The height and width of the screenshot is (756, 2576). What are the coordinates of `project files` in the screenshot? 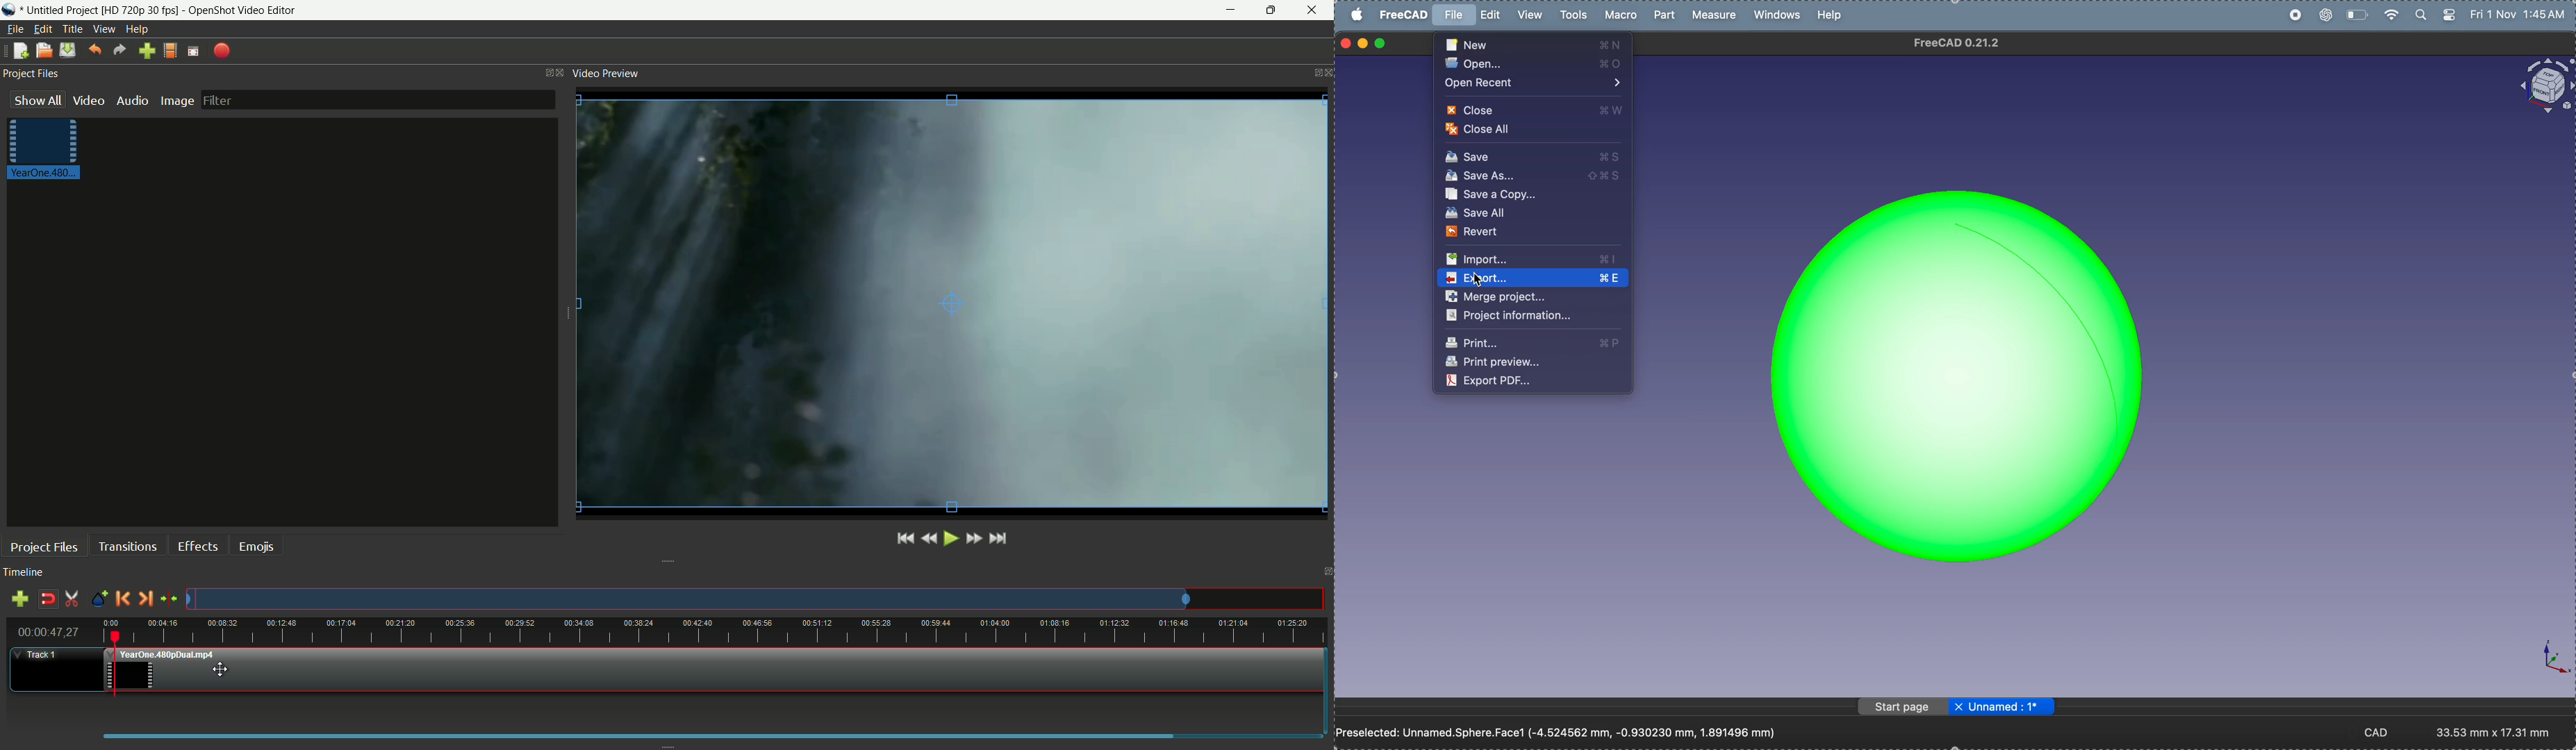 It's located at (44, 547).